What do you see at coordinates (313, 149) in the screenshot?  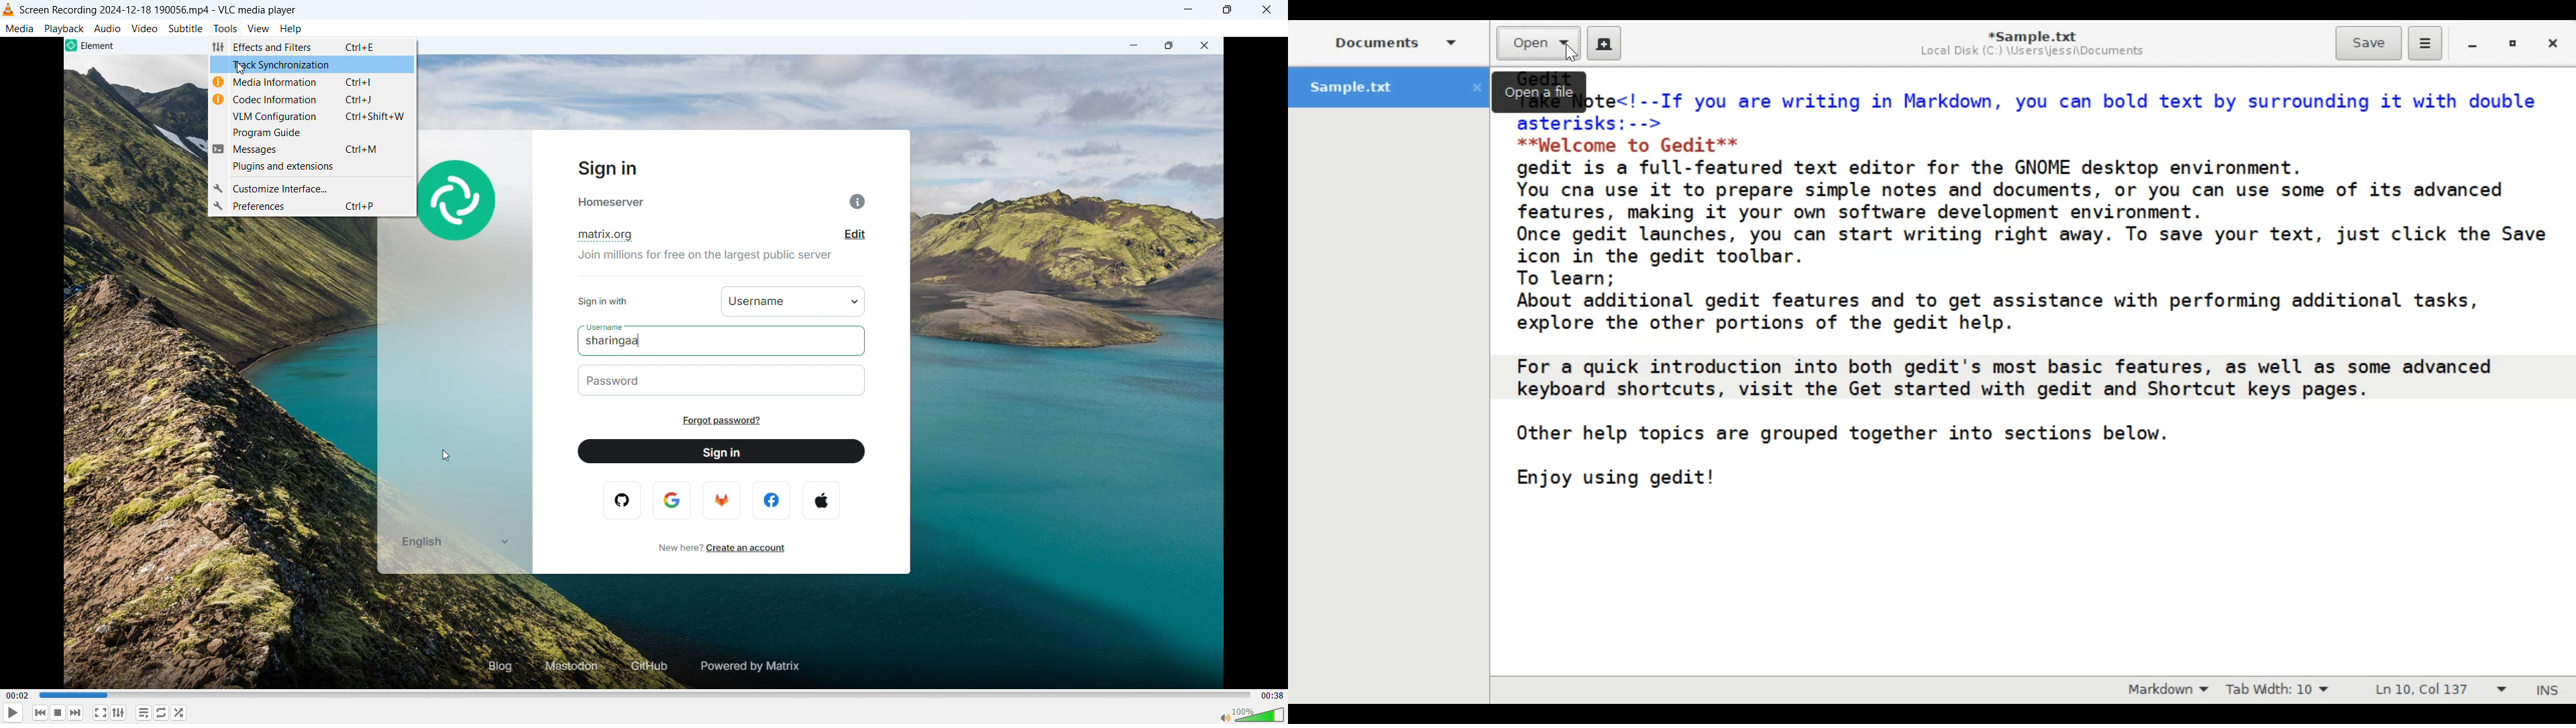 I see `messages` at bounding box center [313, 149].